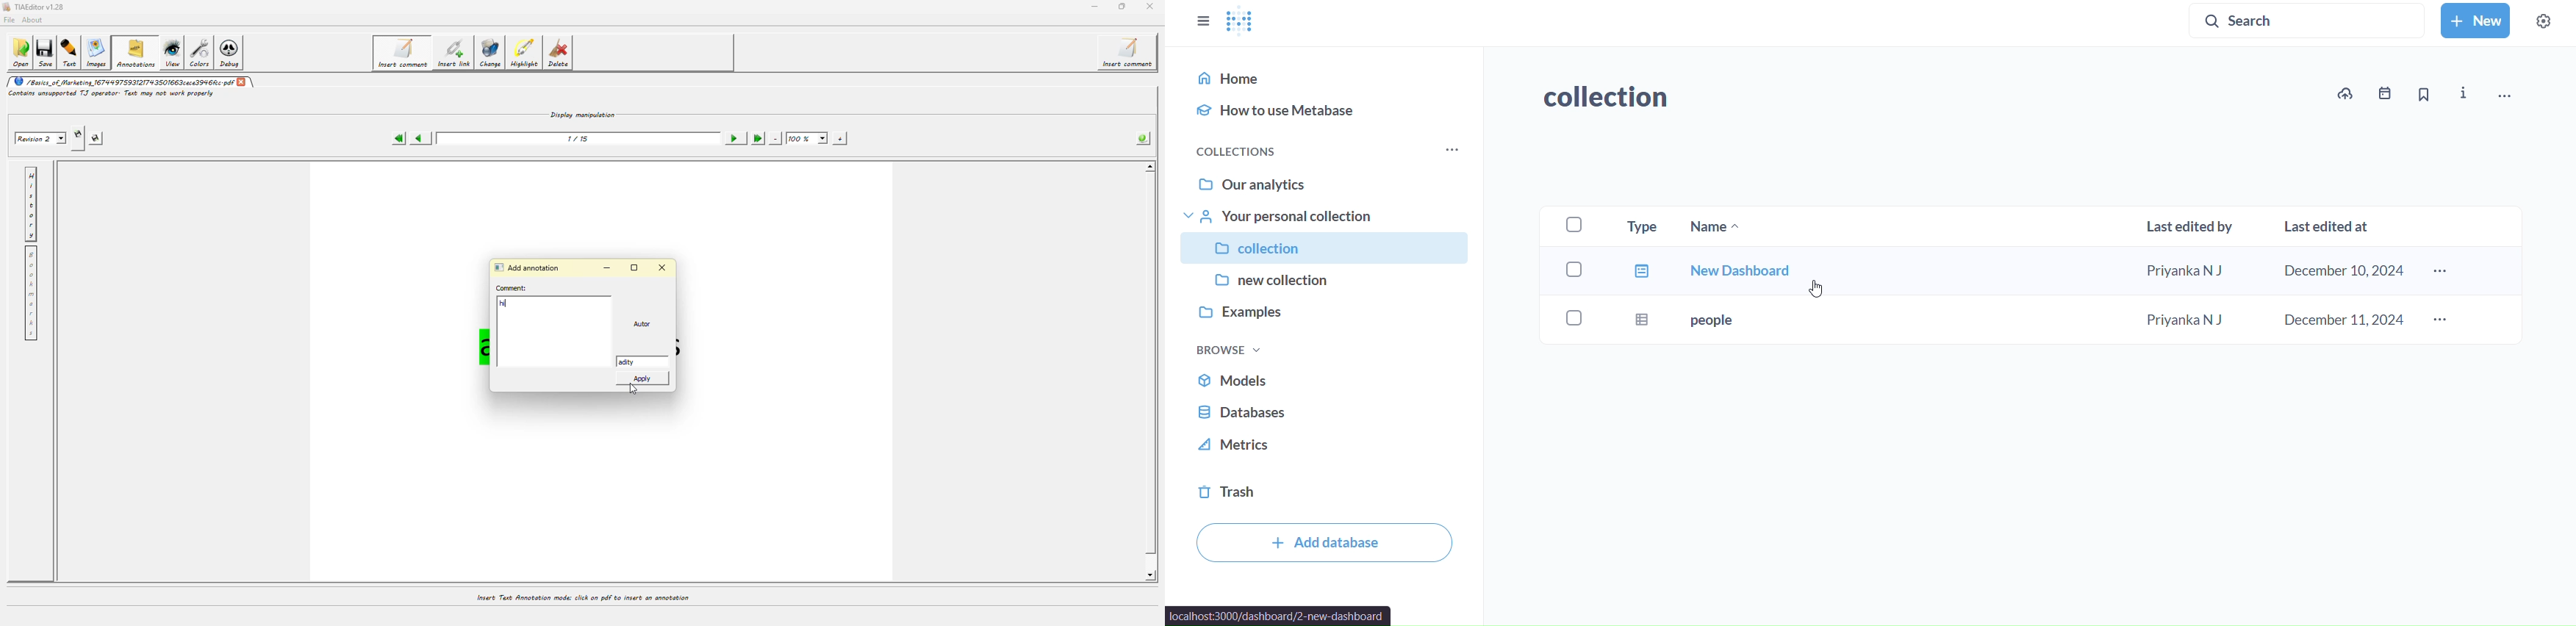 The image size is (2576, 644). I want to click on your personal collection, so click(1329, 217).